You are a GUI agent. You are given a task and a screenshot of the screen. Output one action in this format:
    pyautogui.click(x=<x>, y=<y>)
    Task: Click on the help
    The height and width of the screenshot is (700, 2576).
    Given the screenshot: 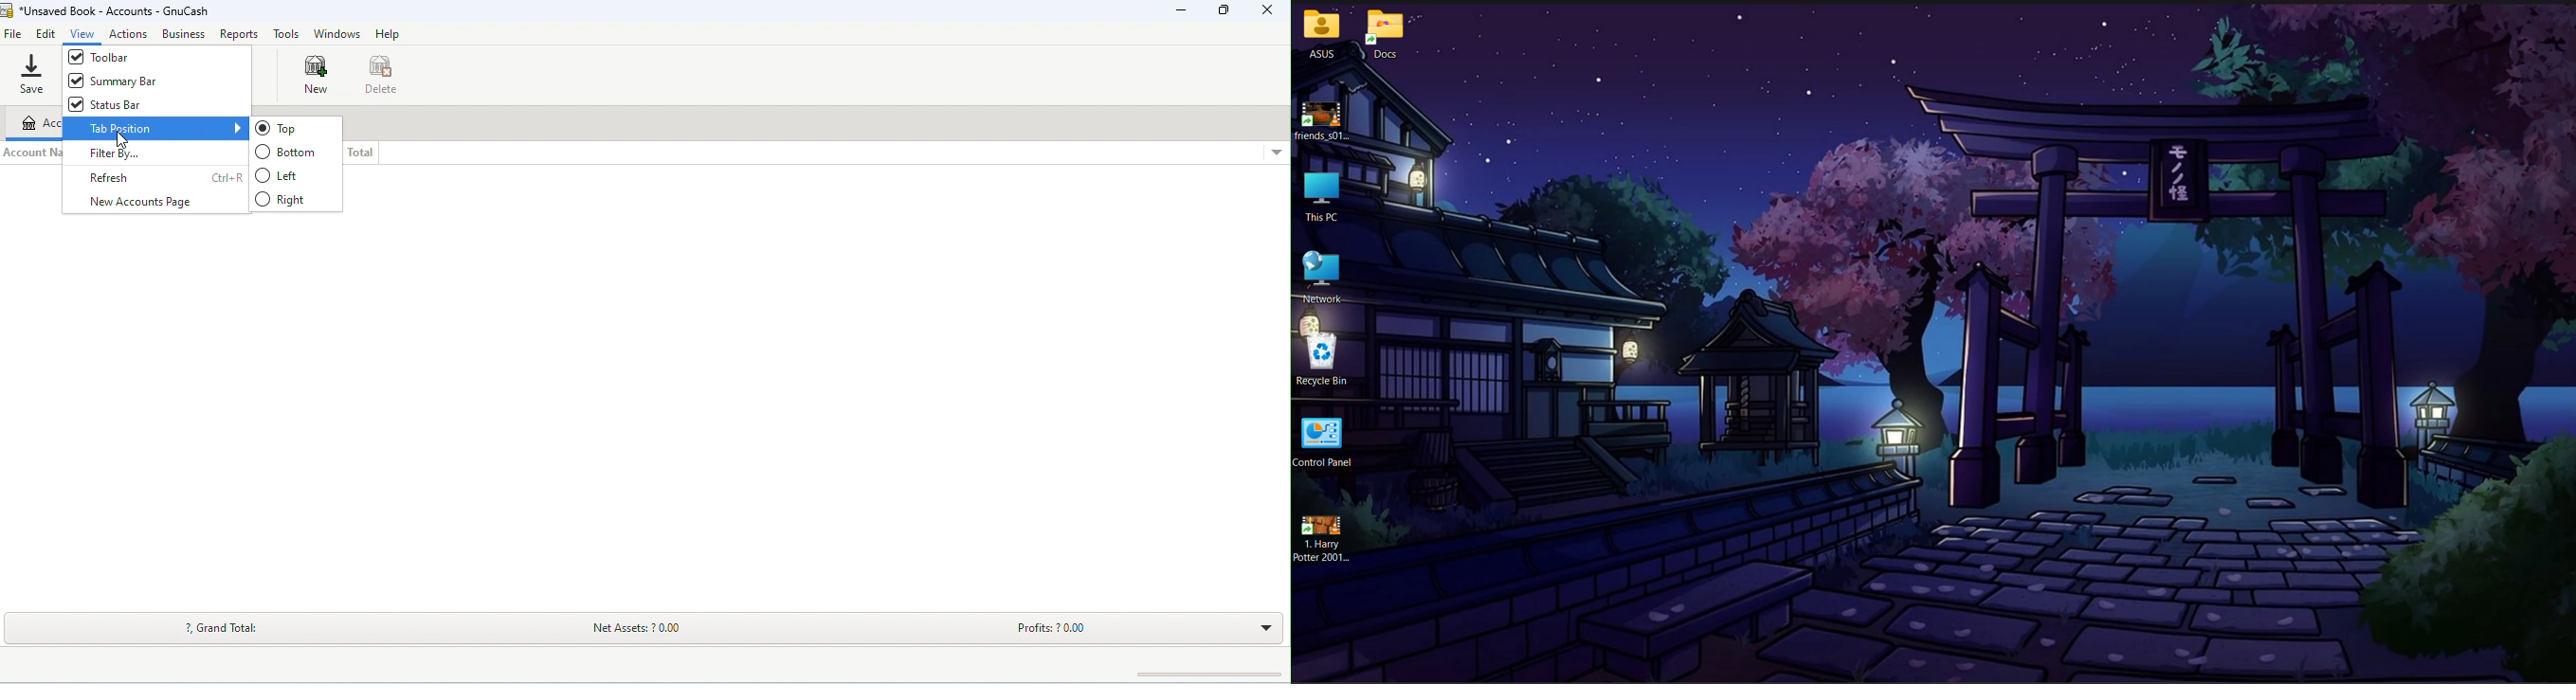 What is the action you would take?
    pyautogui.click(x=387, y=33)
    